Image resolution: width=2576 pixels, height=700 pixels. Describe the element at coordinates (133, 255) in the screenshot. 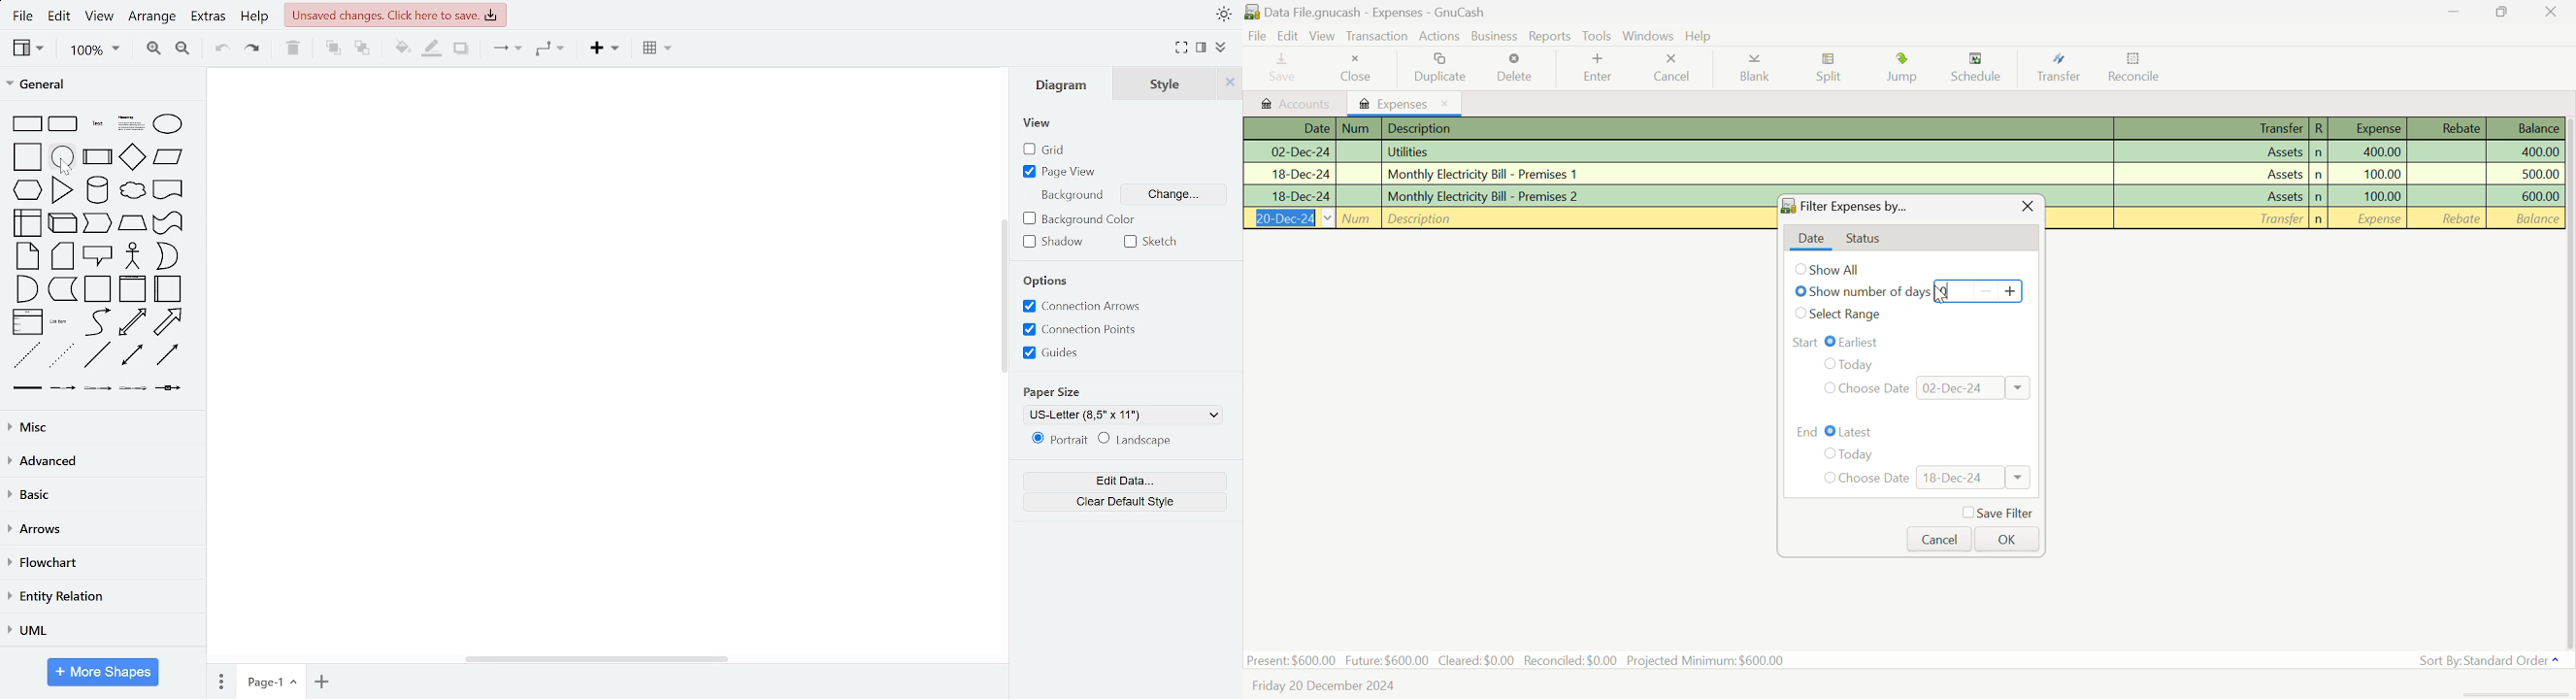

I see `actor` at that location.